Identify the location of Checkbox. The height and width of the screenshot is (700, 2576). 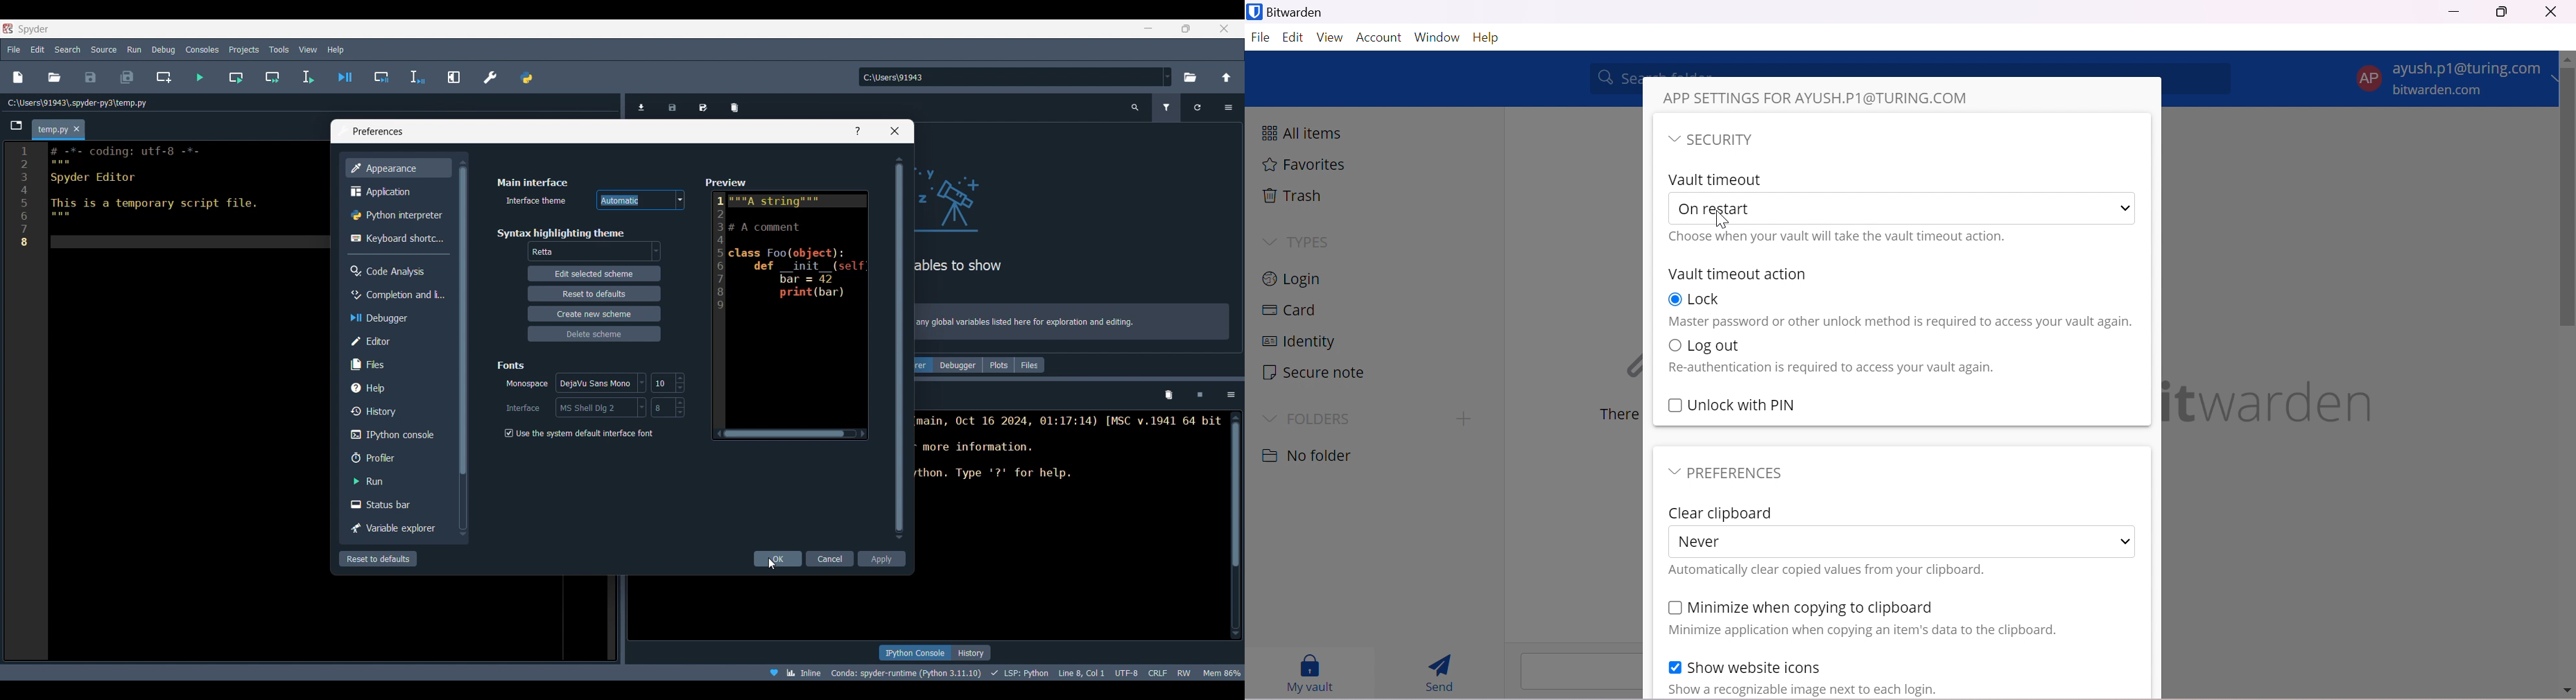
(1672, 609).